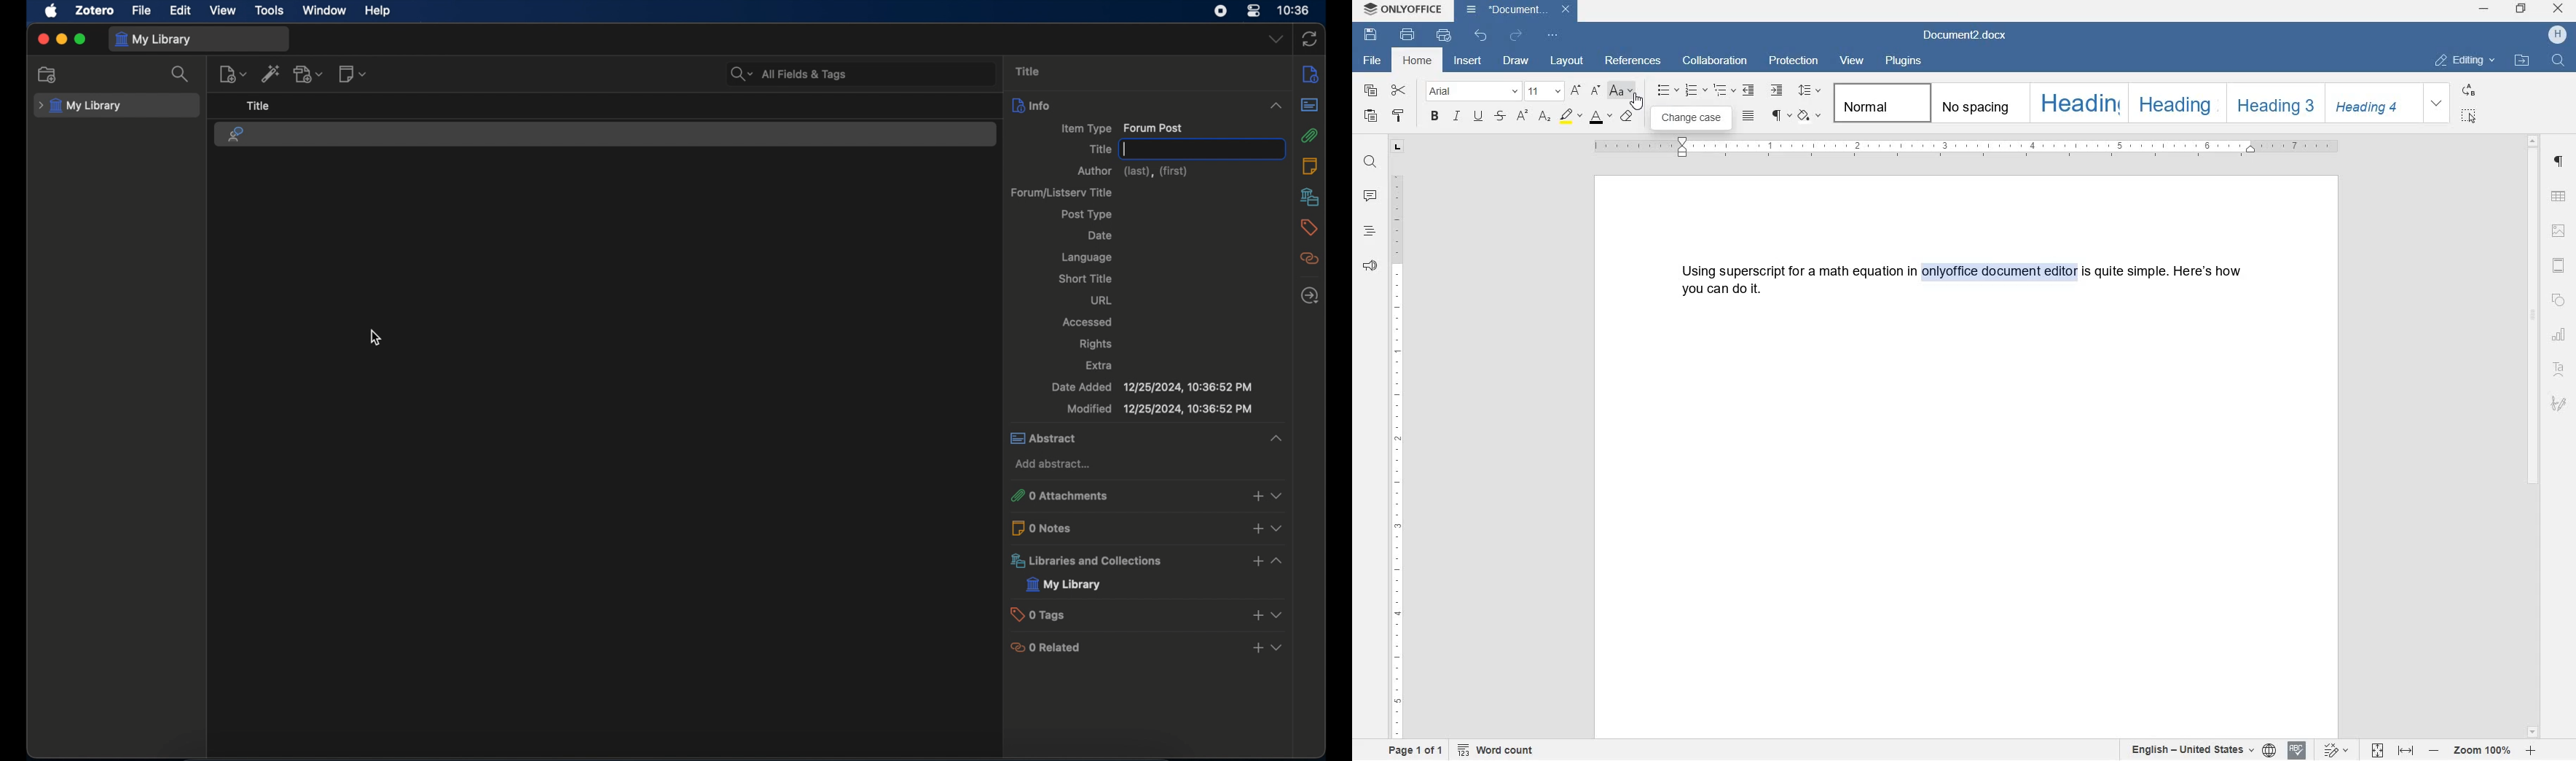 The width and height of the screenshot is (2576, 784). I want to click on increase indent, so click(1776, 90).